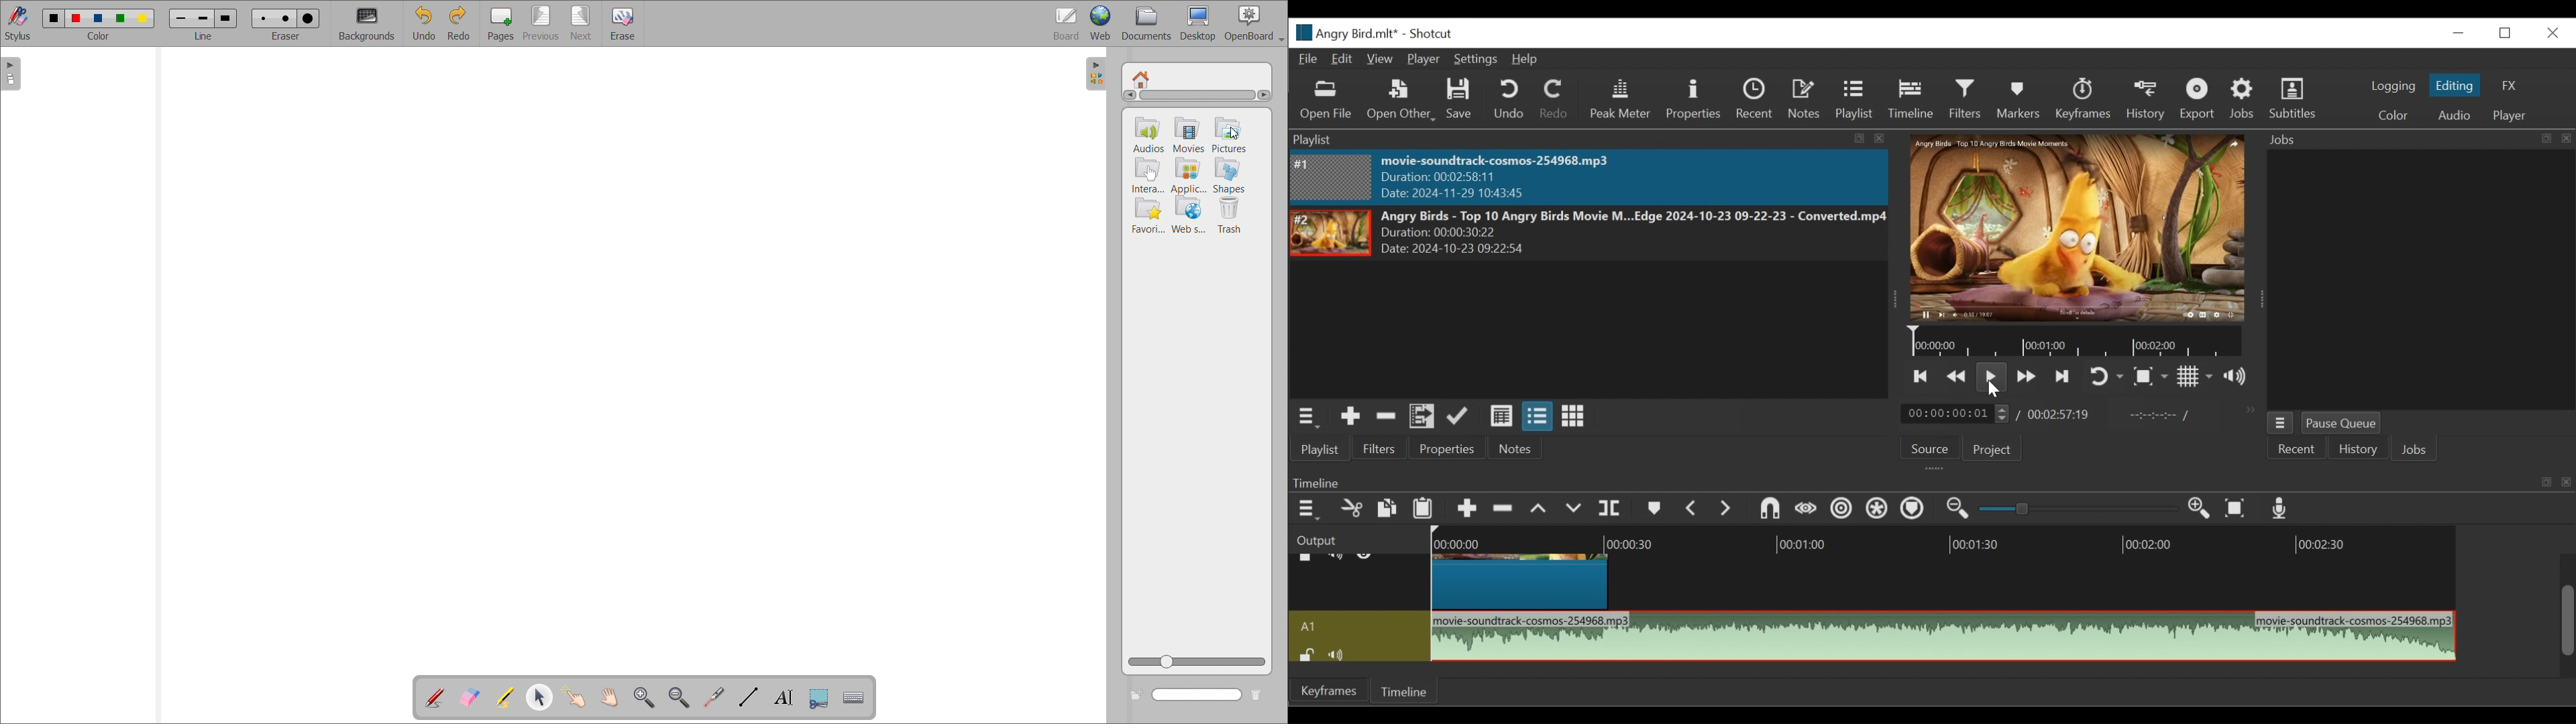  Describe the element at coordinates (1609, 509) in the screenshot. I see `Split Playhead` at that location.